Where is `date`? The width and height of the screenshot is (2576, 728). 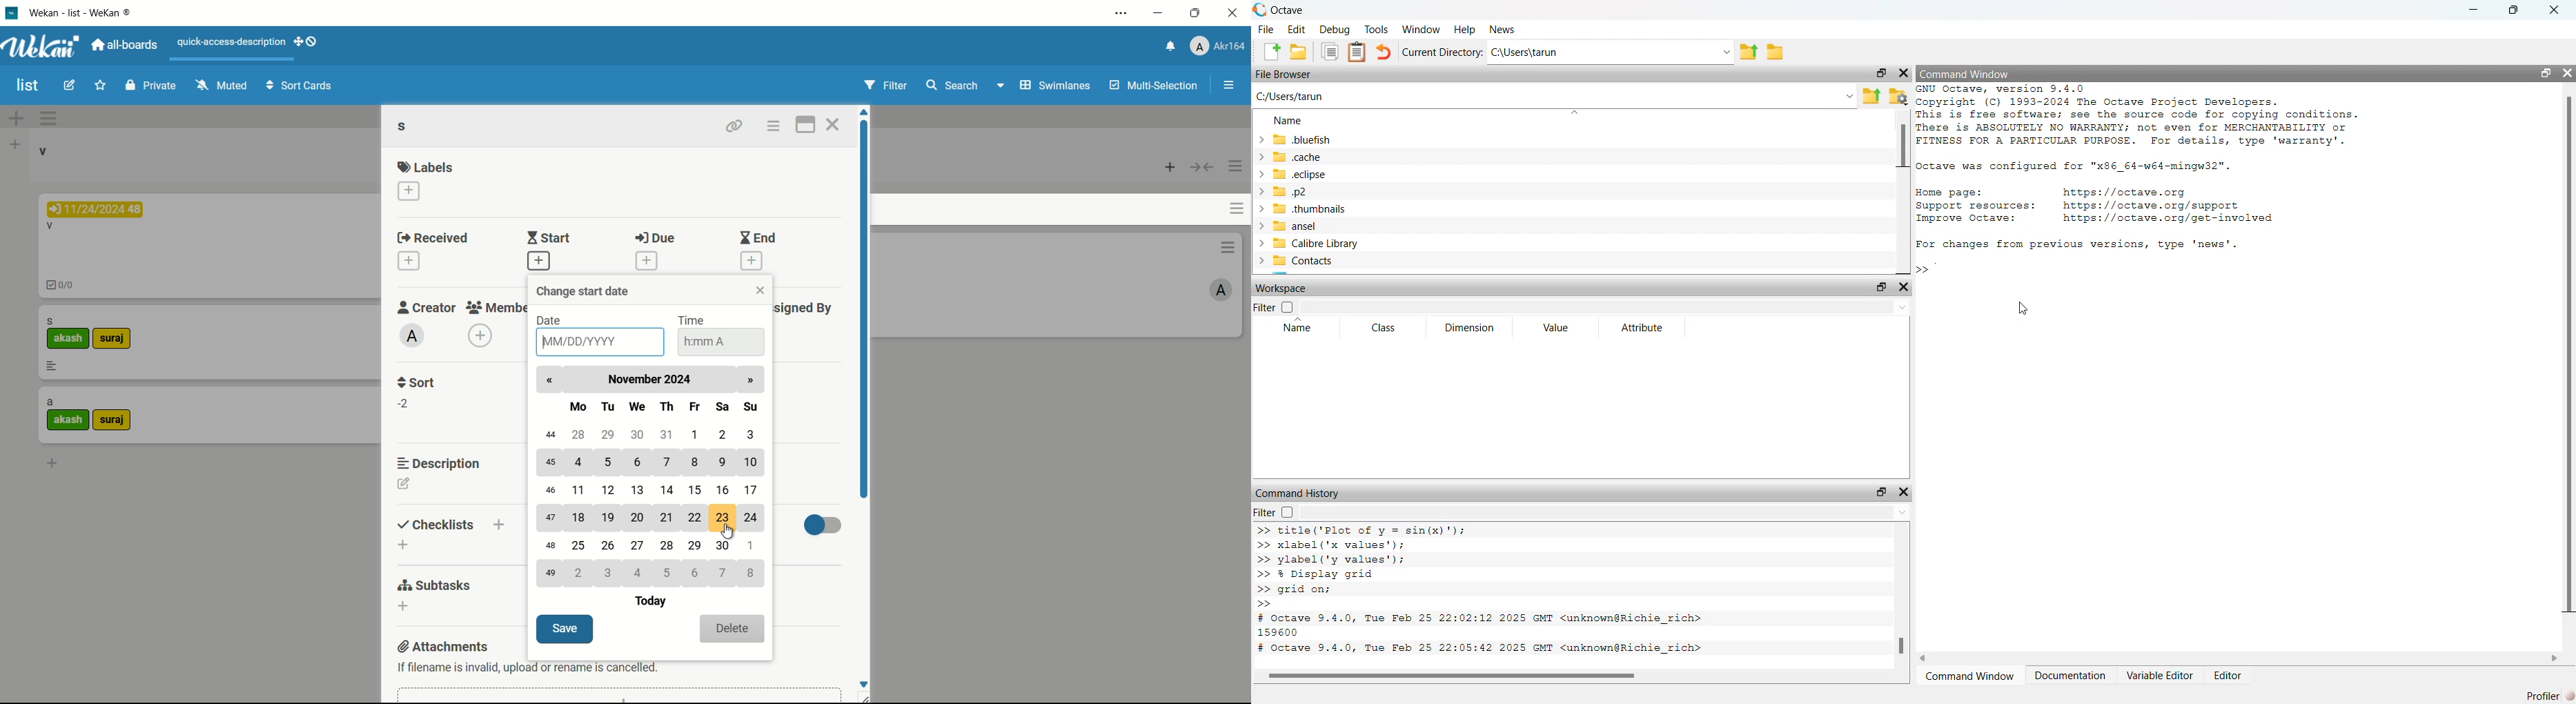
date is located at coordinates (552, 321).